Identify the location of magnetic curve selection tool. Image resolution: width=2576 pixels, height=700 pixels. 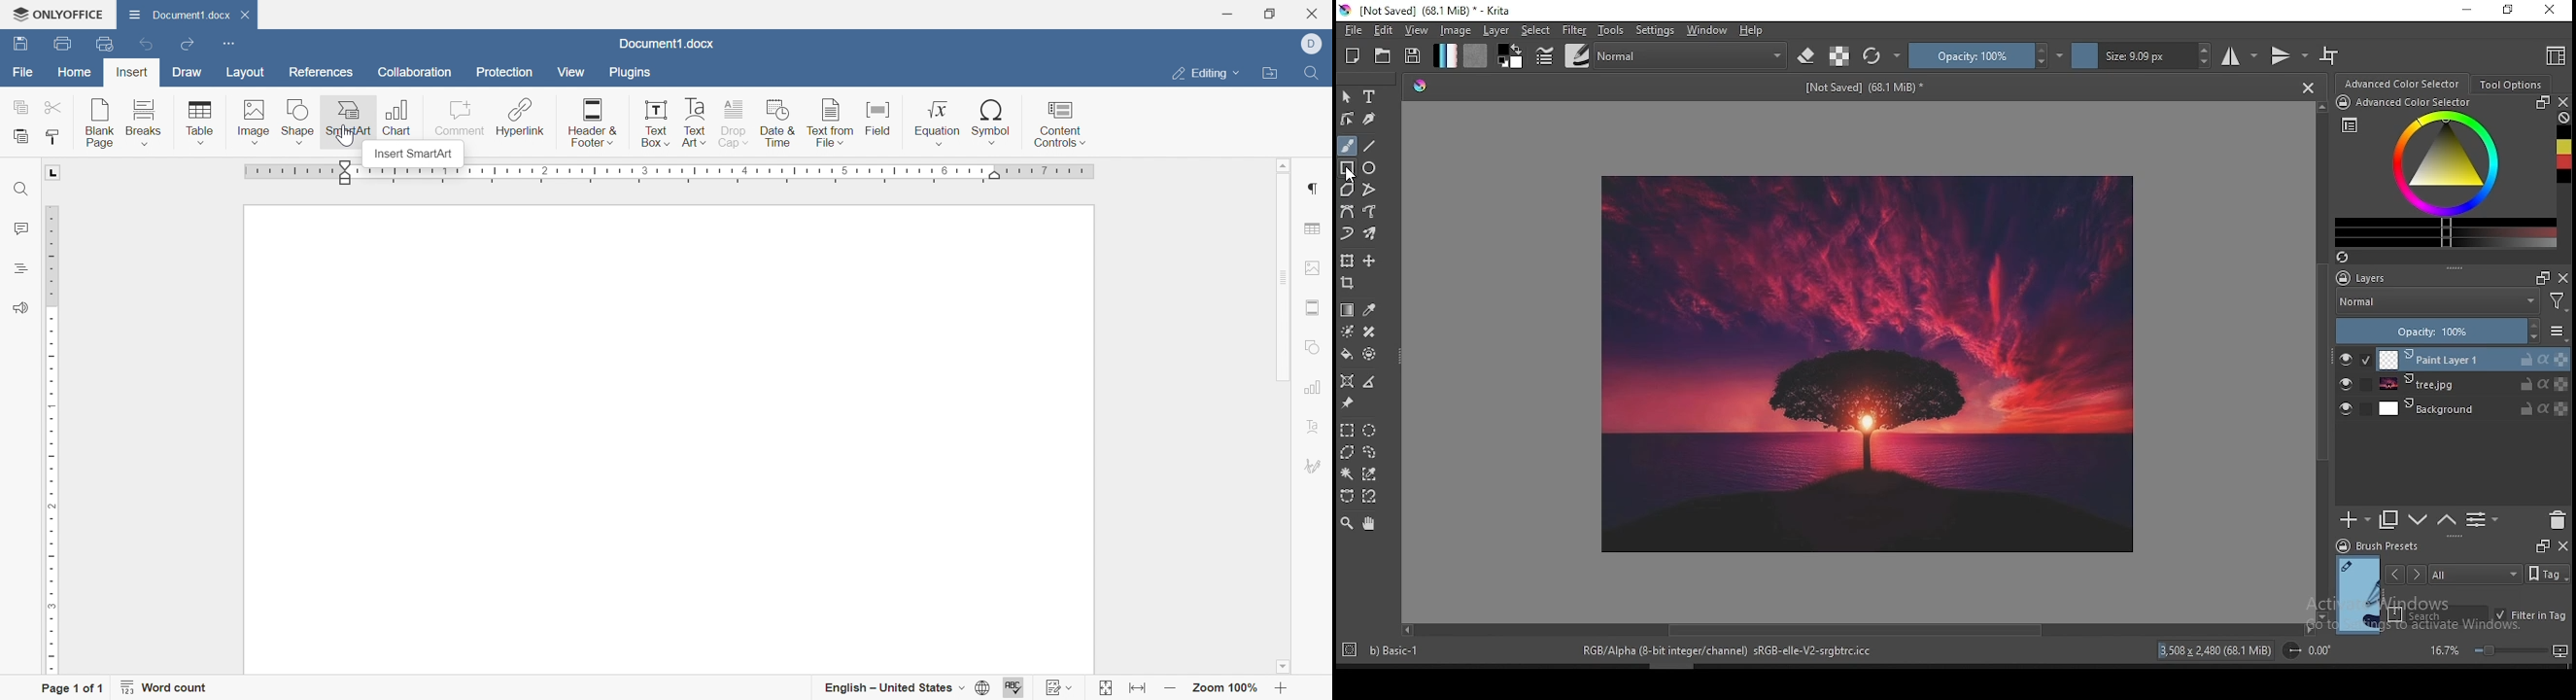
(1371, 497).